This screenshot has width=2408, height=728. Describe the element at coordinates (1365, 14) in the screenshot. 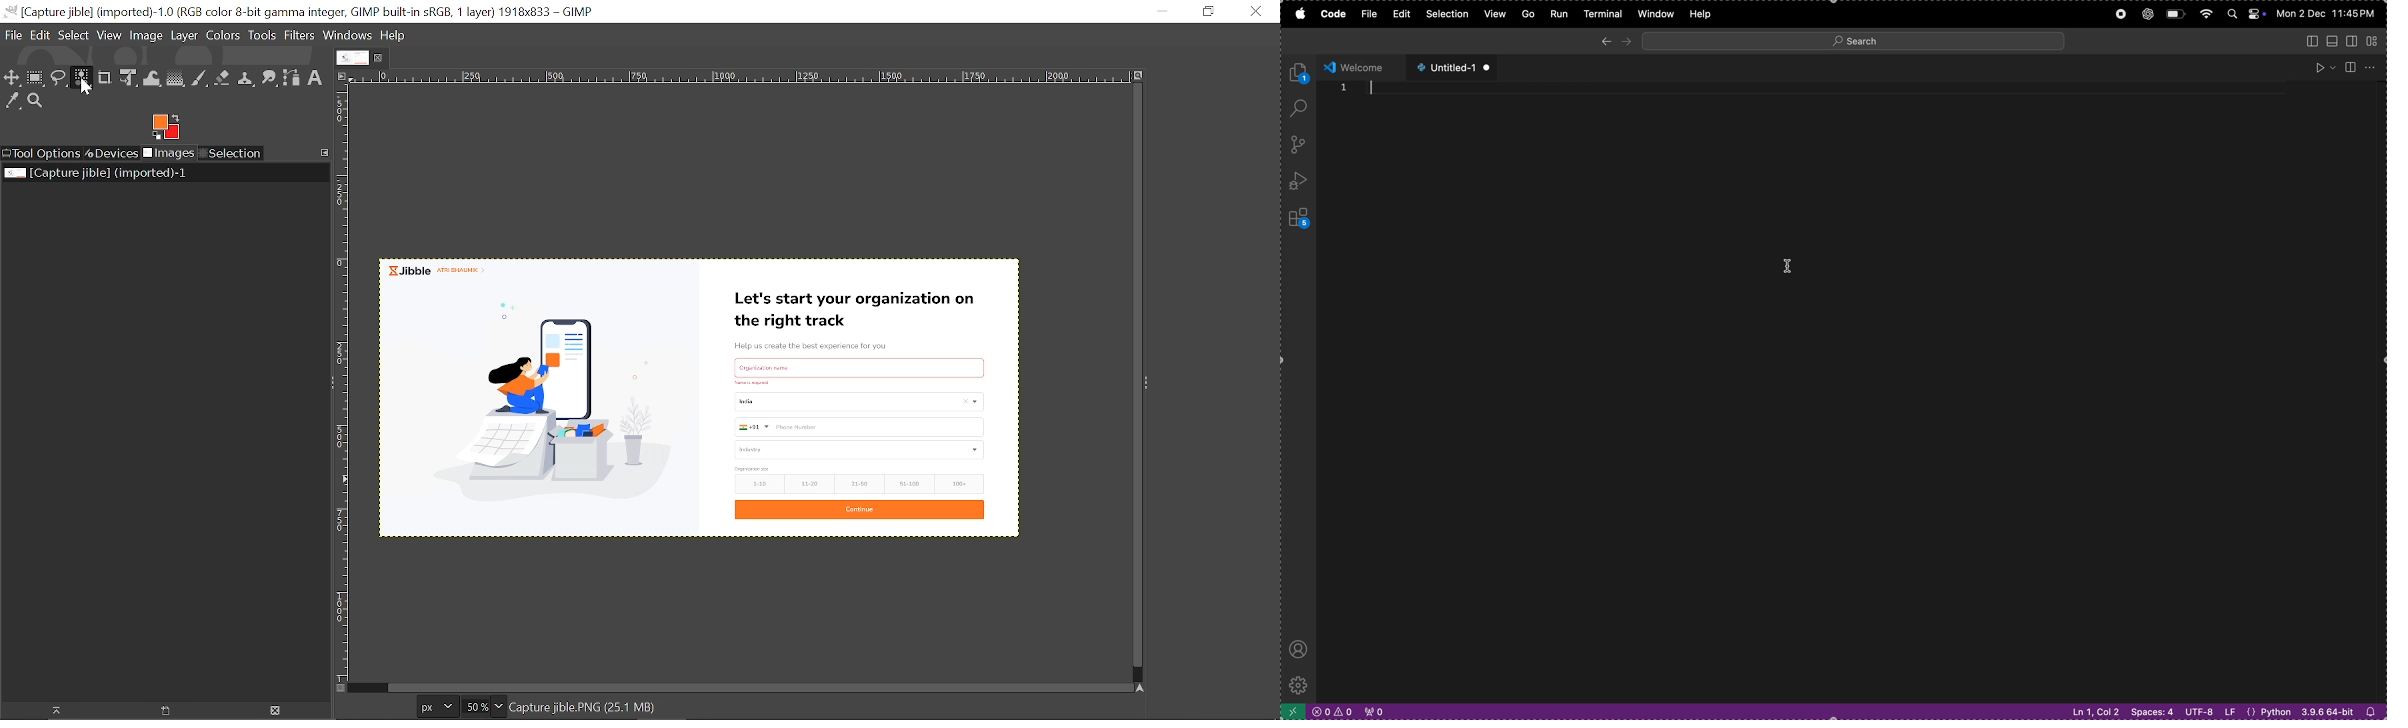

I see `file` at that location.